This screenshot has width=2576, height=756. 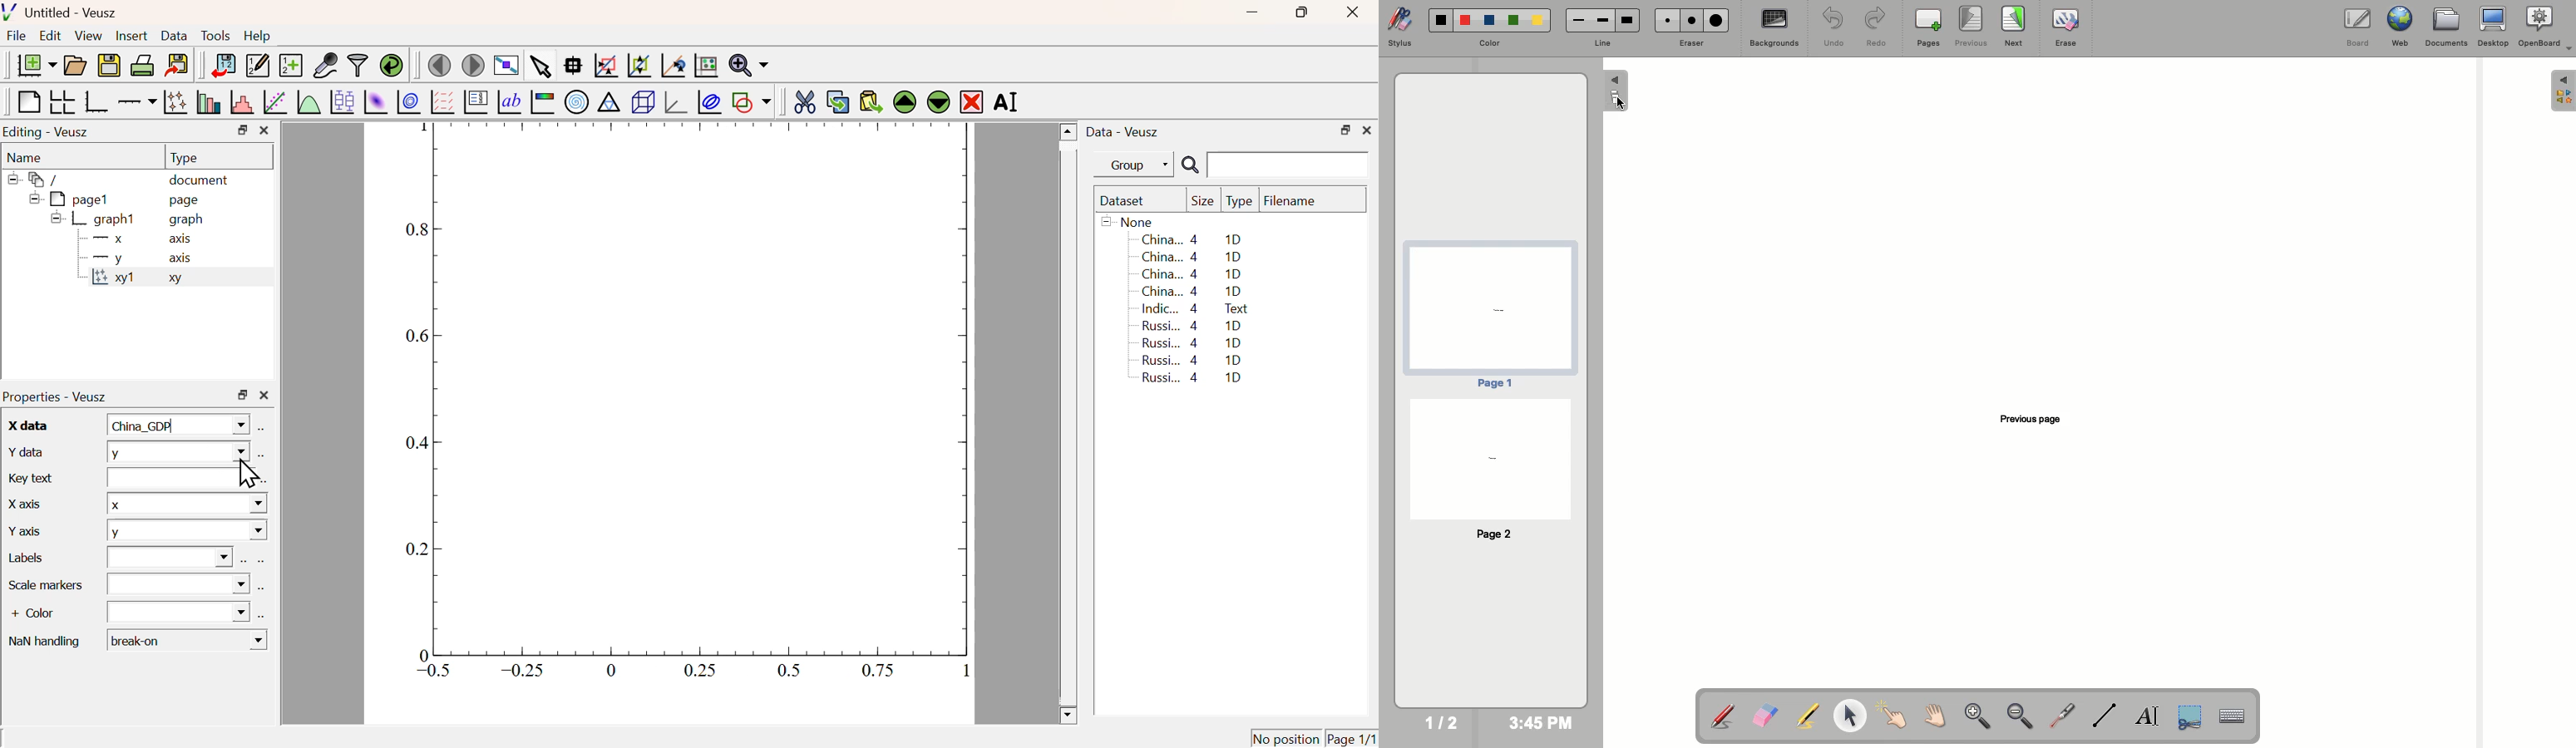 What do you see at coordinates (1489, 21) in the screenshot?
I see `Color 3` at bounding box center [1489, 21].